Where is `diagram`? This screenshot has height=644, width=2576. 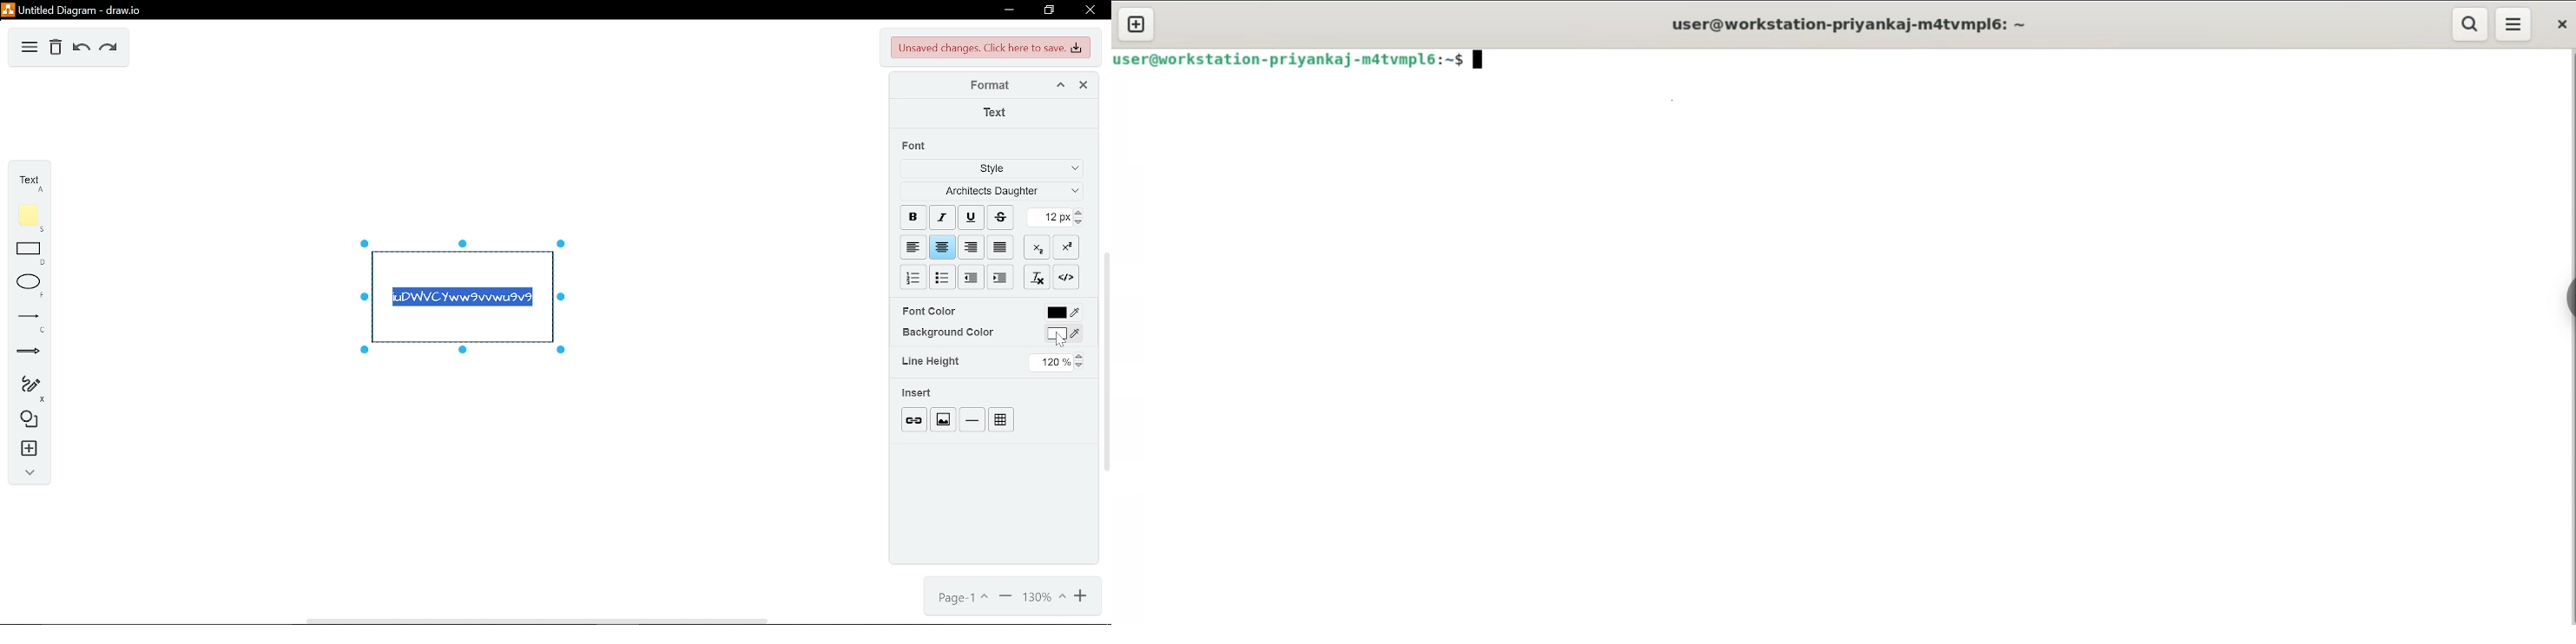 diagram is located at coordinates (30, 49).